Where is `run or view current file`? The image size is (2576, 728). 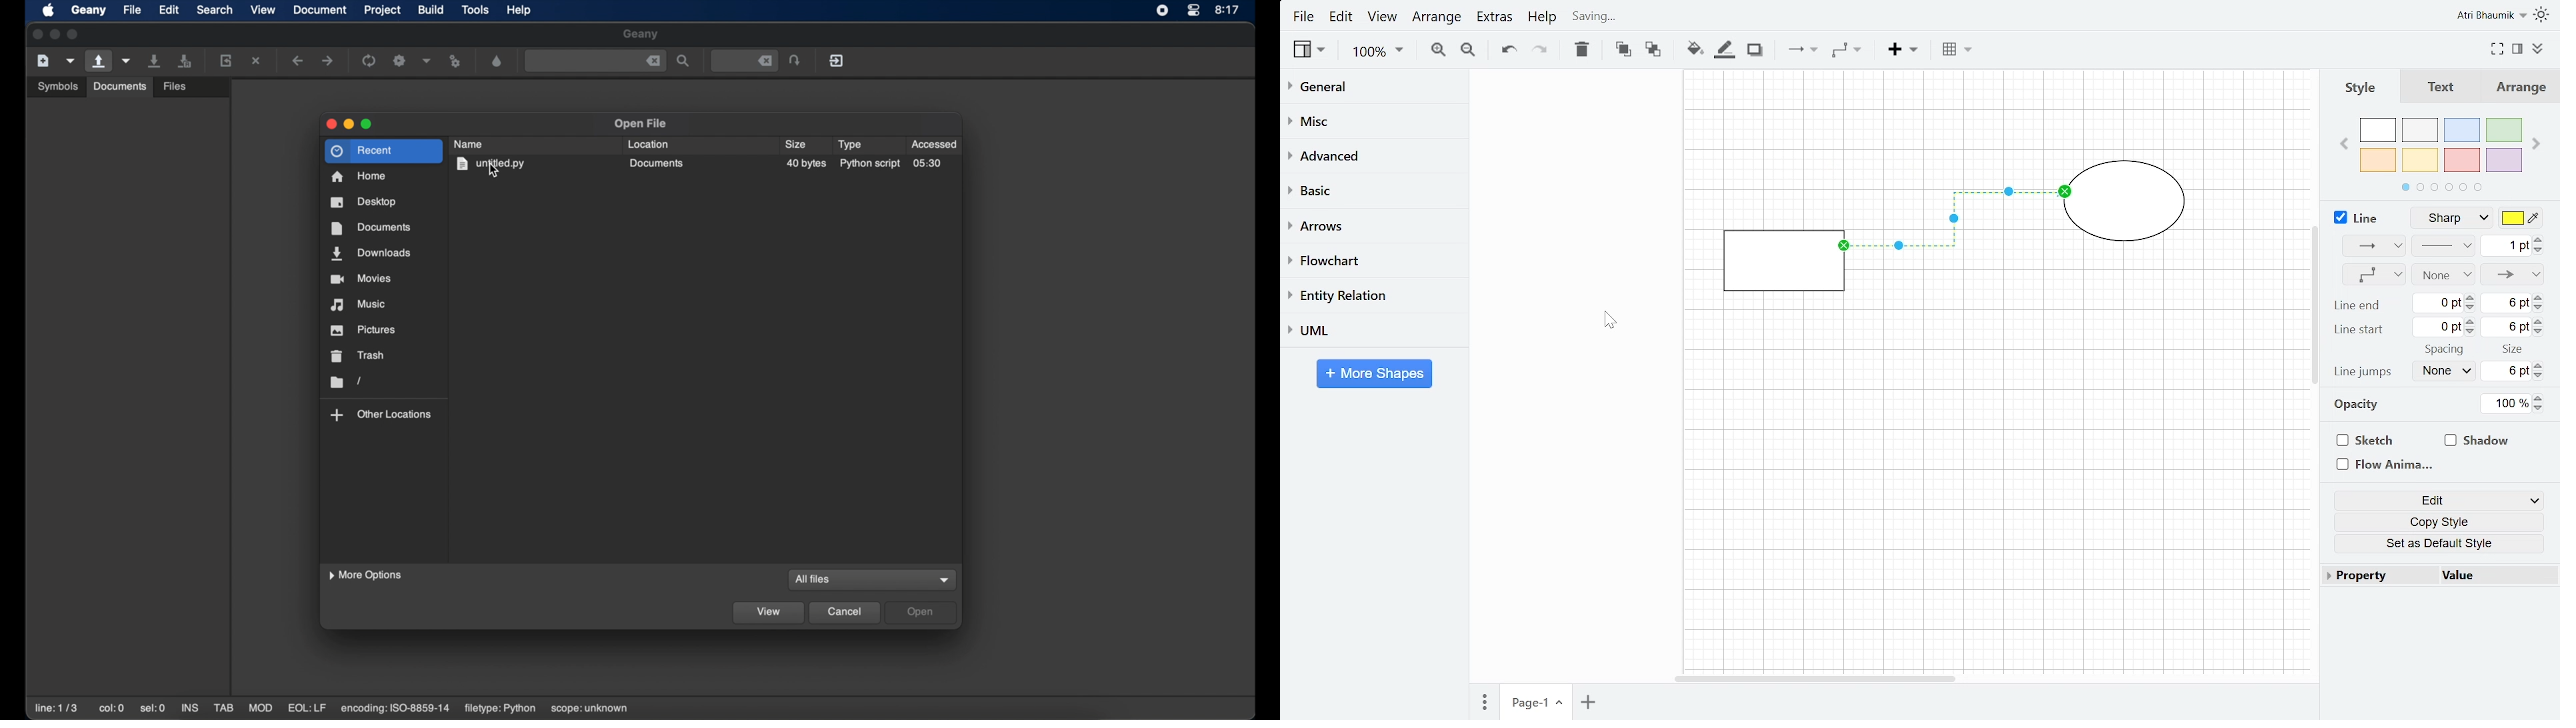 run or view current file is located at coordinates (456, 61).